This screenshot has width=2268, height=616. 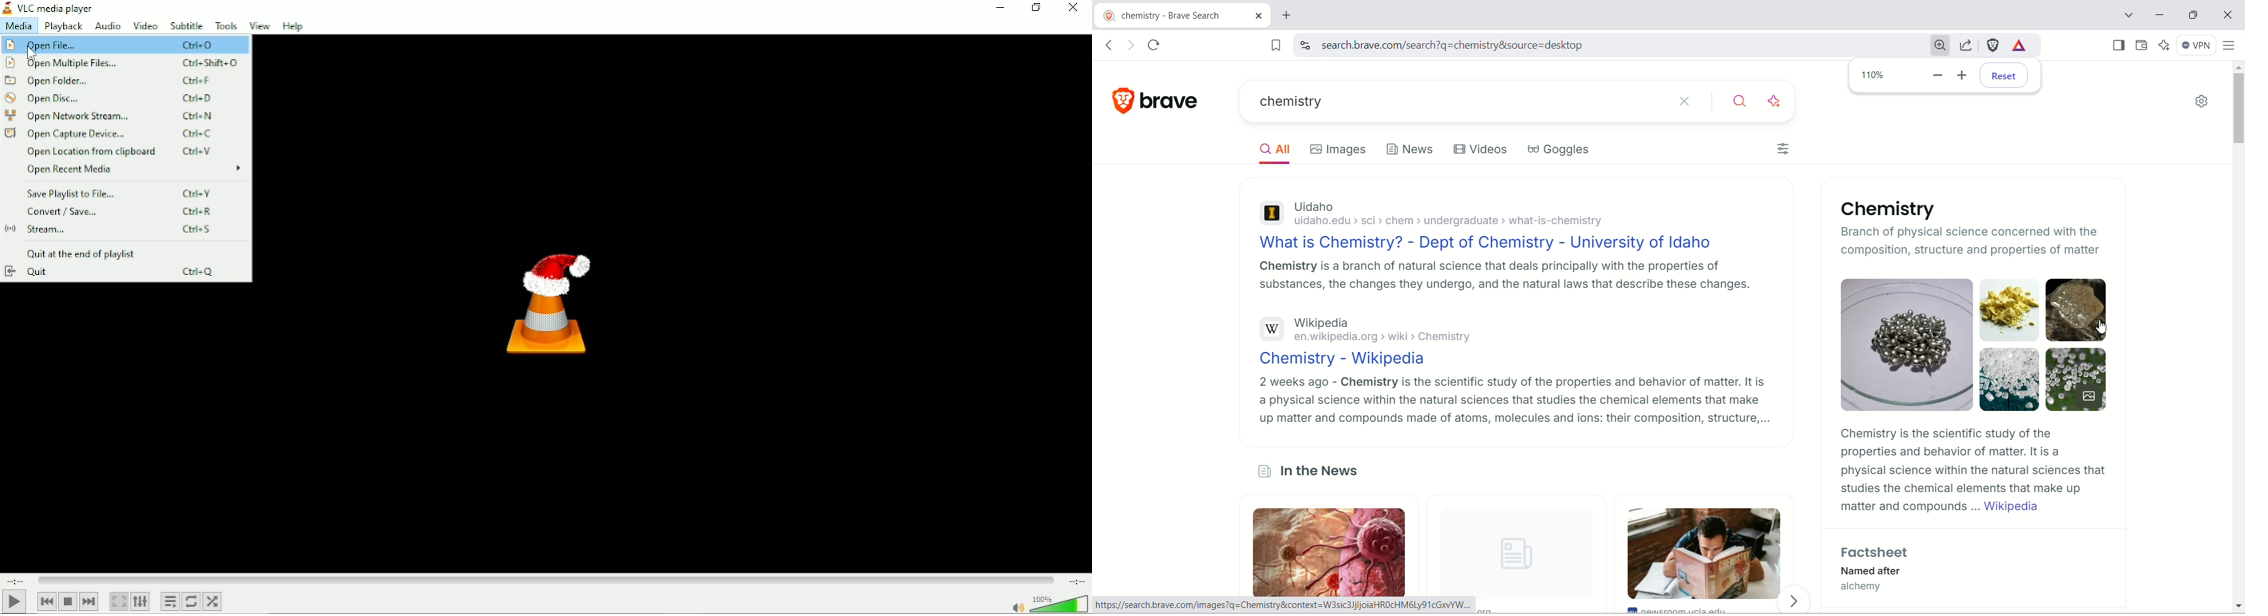 What do you see at coordinates (1072, 7) in the screenshot?
I see `Close` at bounding box center [1072, 7].